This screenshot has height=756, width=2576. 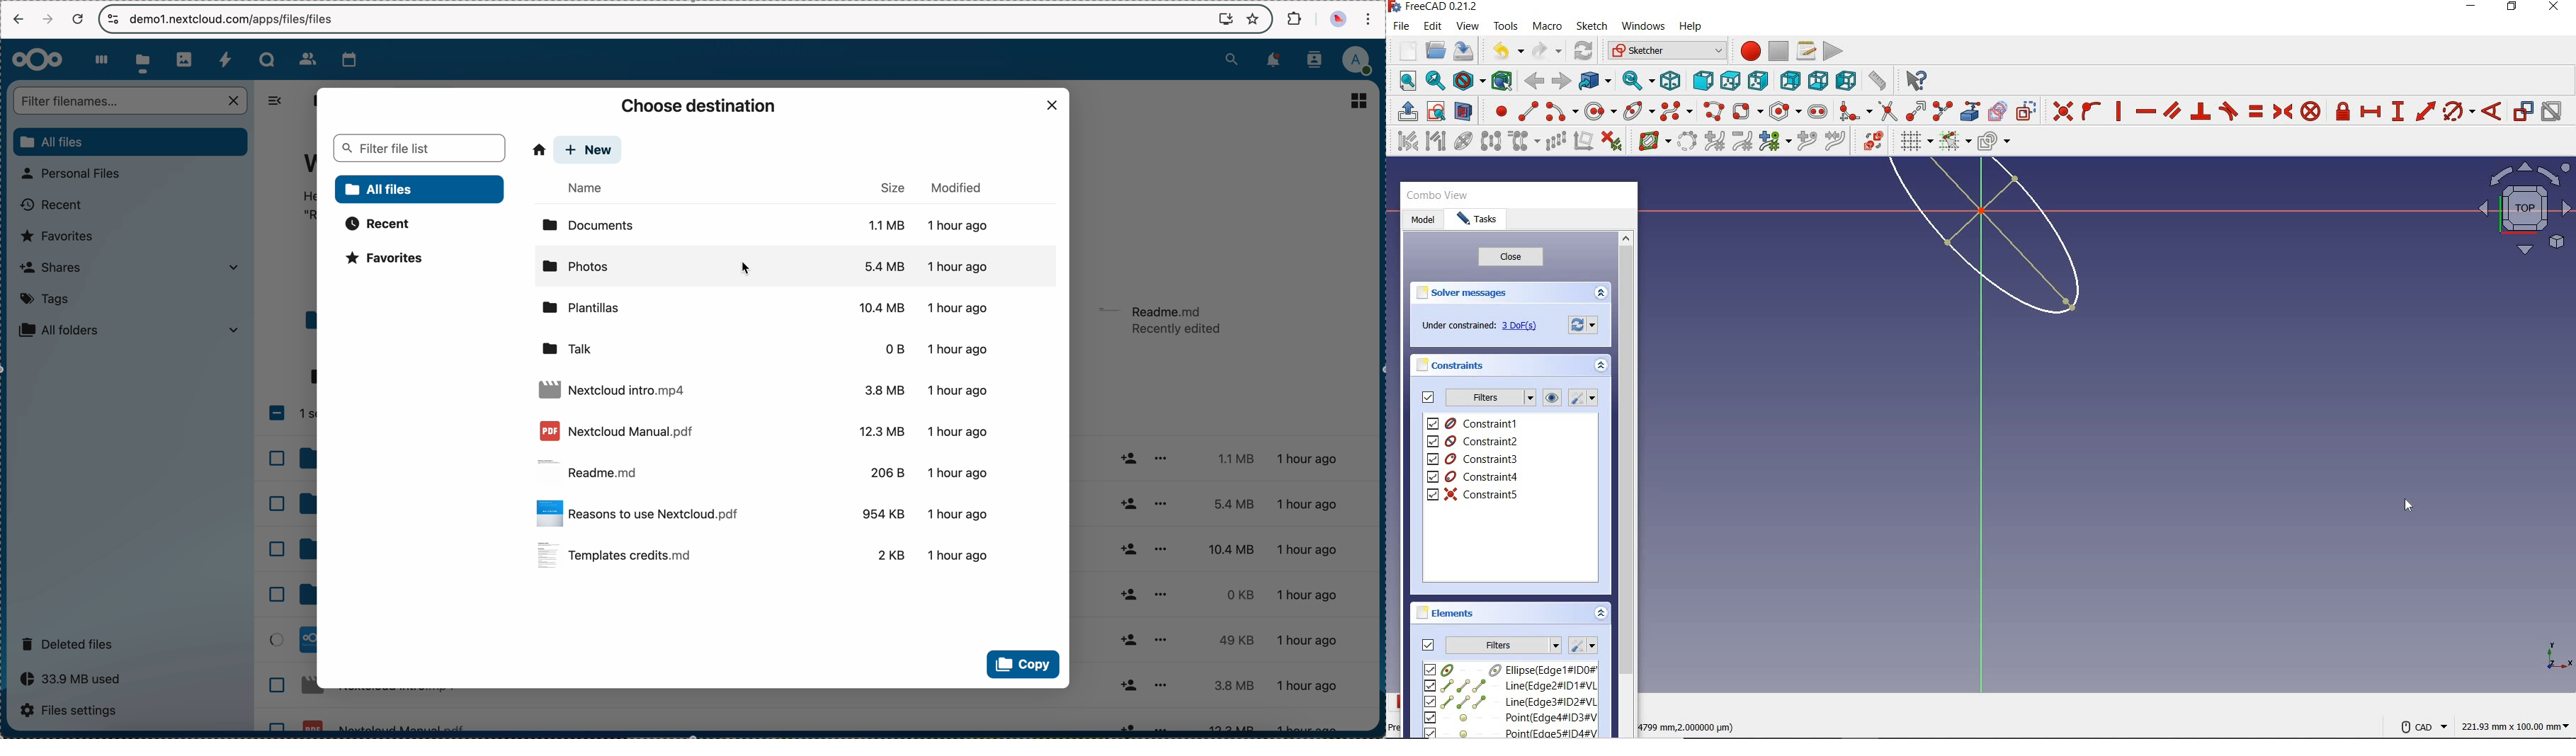 What do you see at coordinates (1492, 140) in the screenshot?
I see `symmetry` at bounding box center [1492, 140].